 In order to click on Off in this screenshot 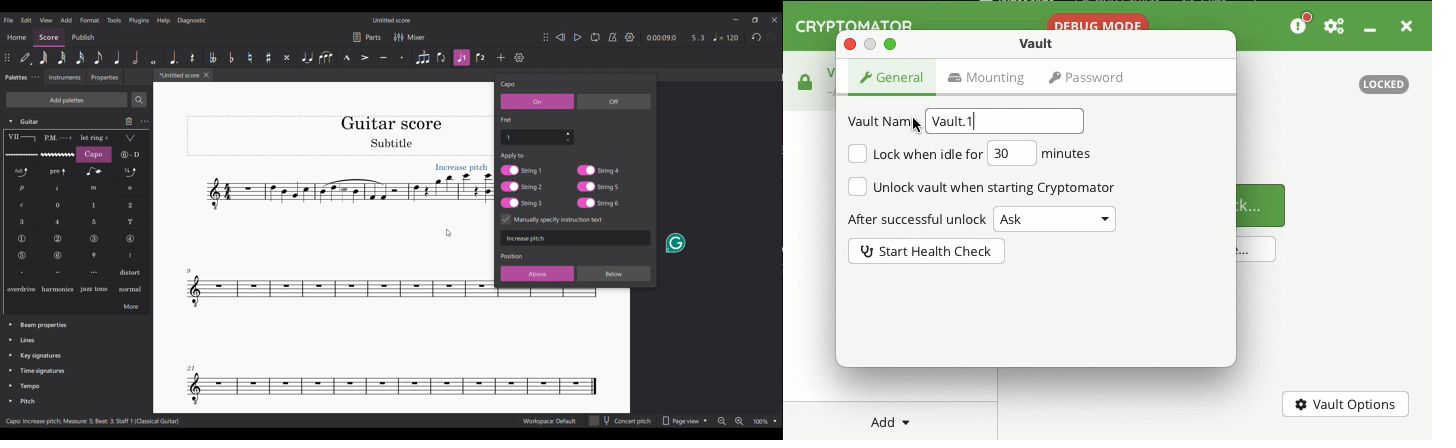, I will do `click(614, 101)`.